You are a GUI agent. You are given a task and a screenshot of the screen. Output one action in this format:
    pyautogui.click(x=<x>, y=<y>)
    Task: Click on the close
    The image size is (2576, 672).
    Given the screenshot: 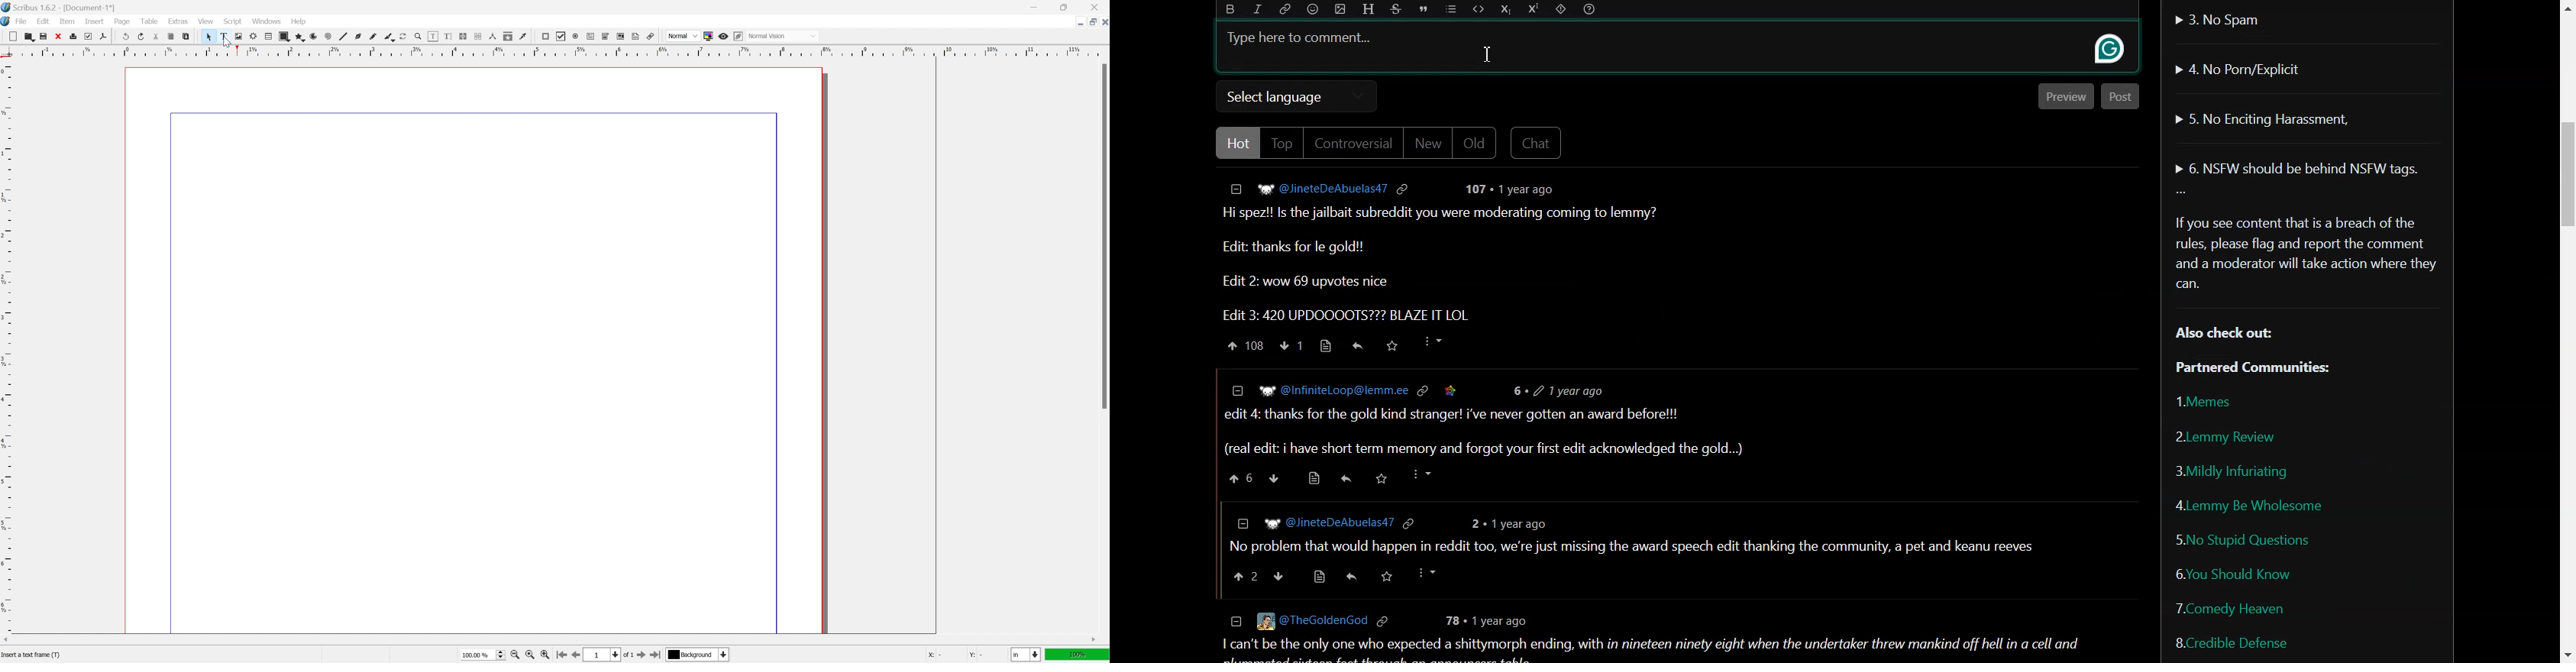 What is the action you would take?
    pyautogui.click(x=1103, y=23)
    